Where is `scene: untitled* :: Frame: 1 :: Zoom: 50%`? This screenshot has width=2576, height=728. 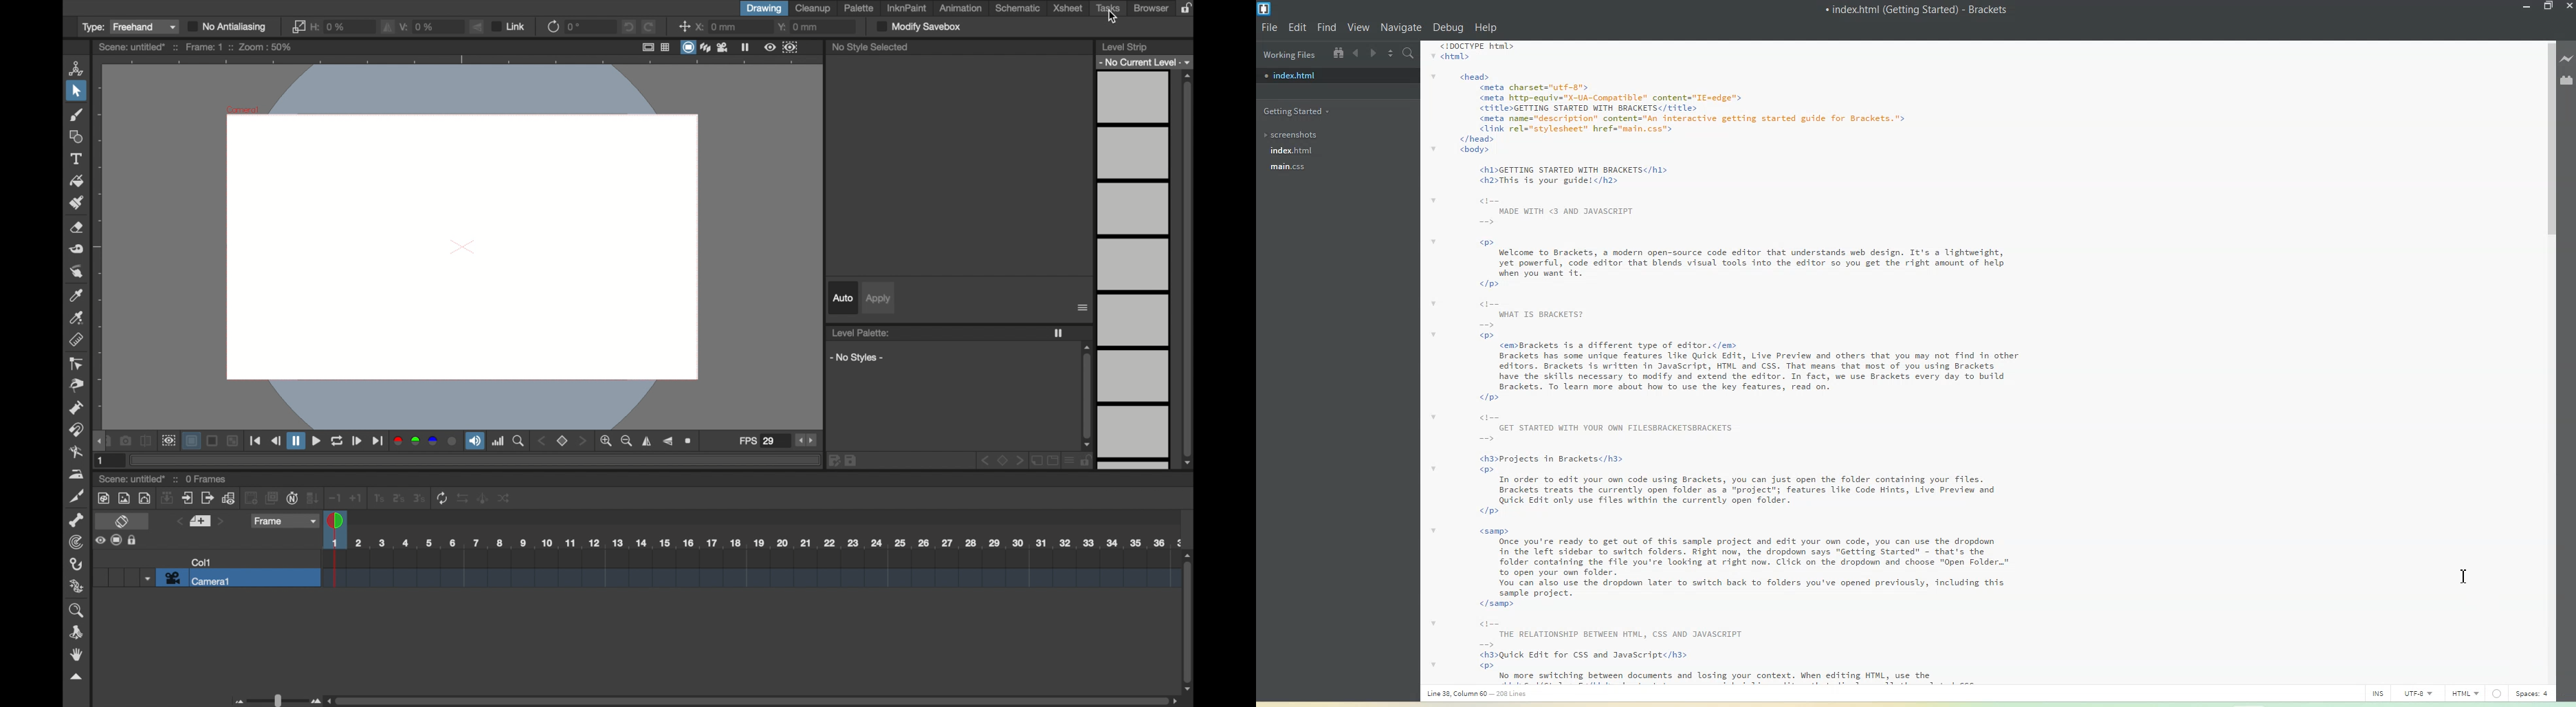
scene: untitled* :: Frame: 1 :: Zoom: 50% is located at coordinates (194, 47).